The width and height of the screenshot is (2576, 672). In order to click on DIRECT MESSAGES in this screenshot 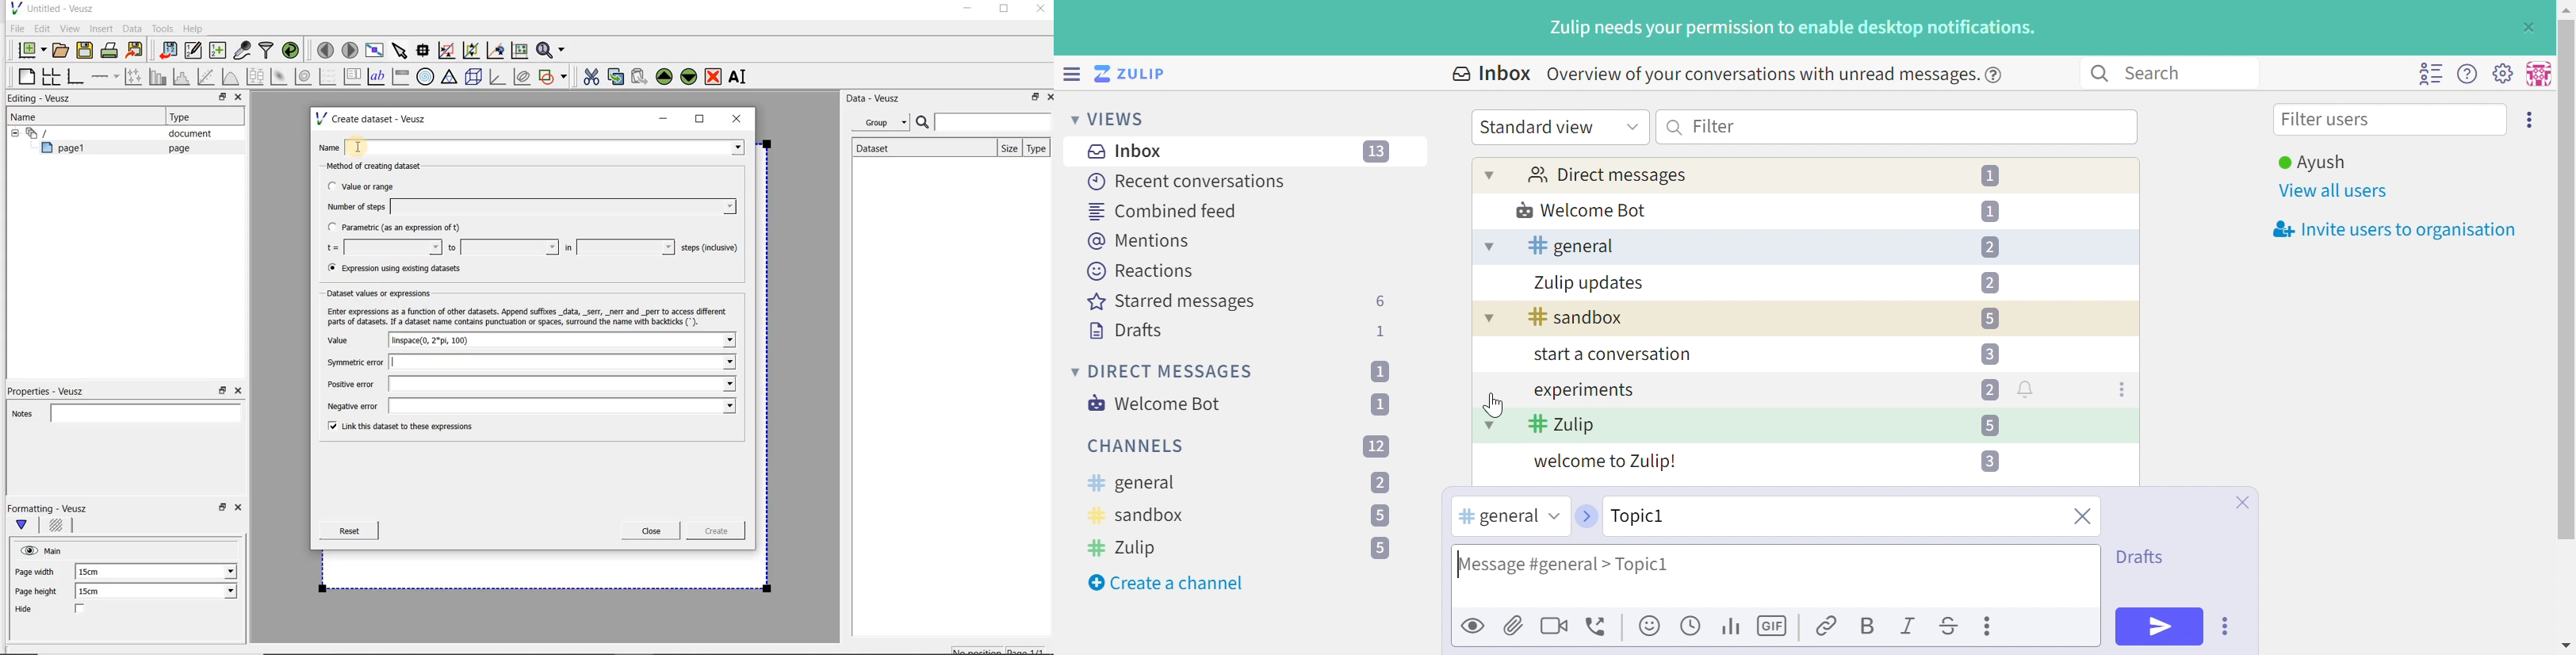, I will do `click(1172, 372)`.